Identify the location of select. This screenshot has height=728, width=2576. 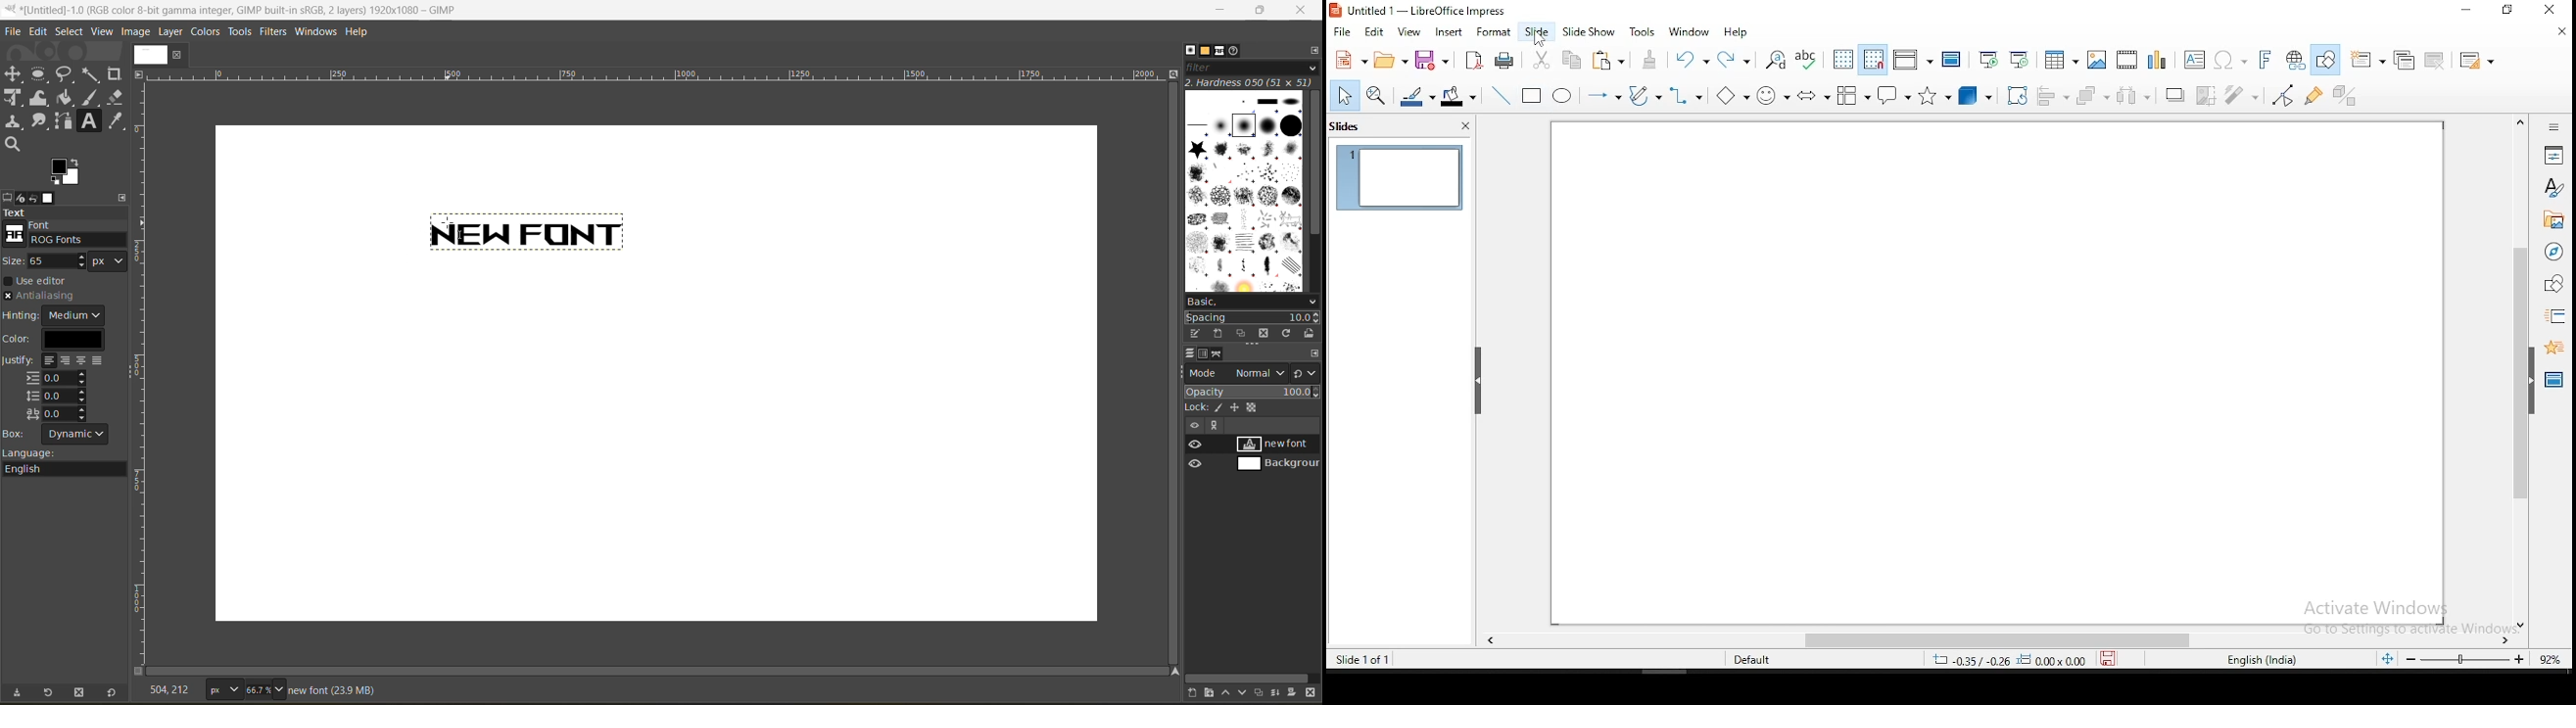
(70, 30).